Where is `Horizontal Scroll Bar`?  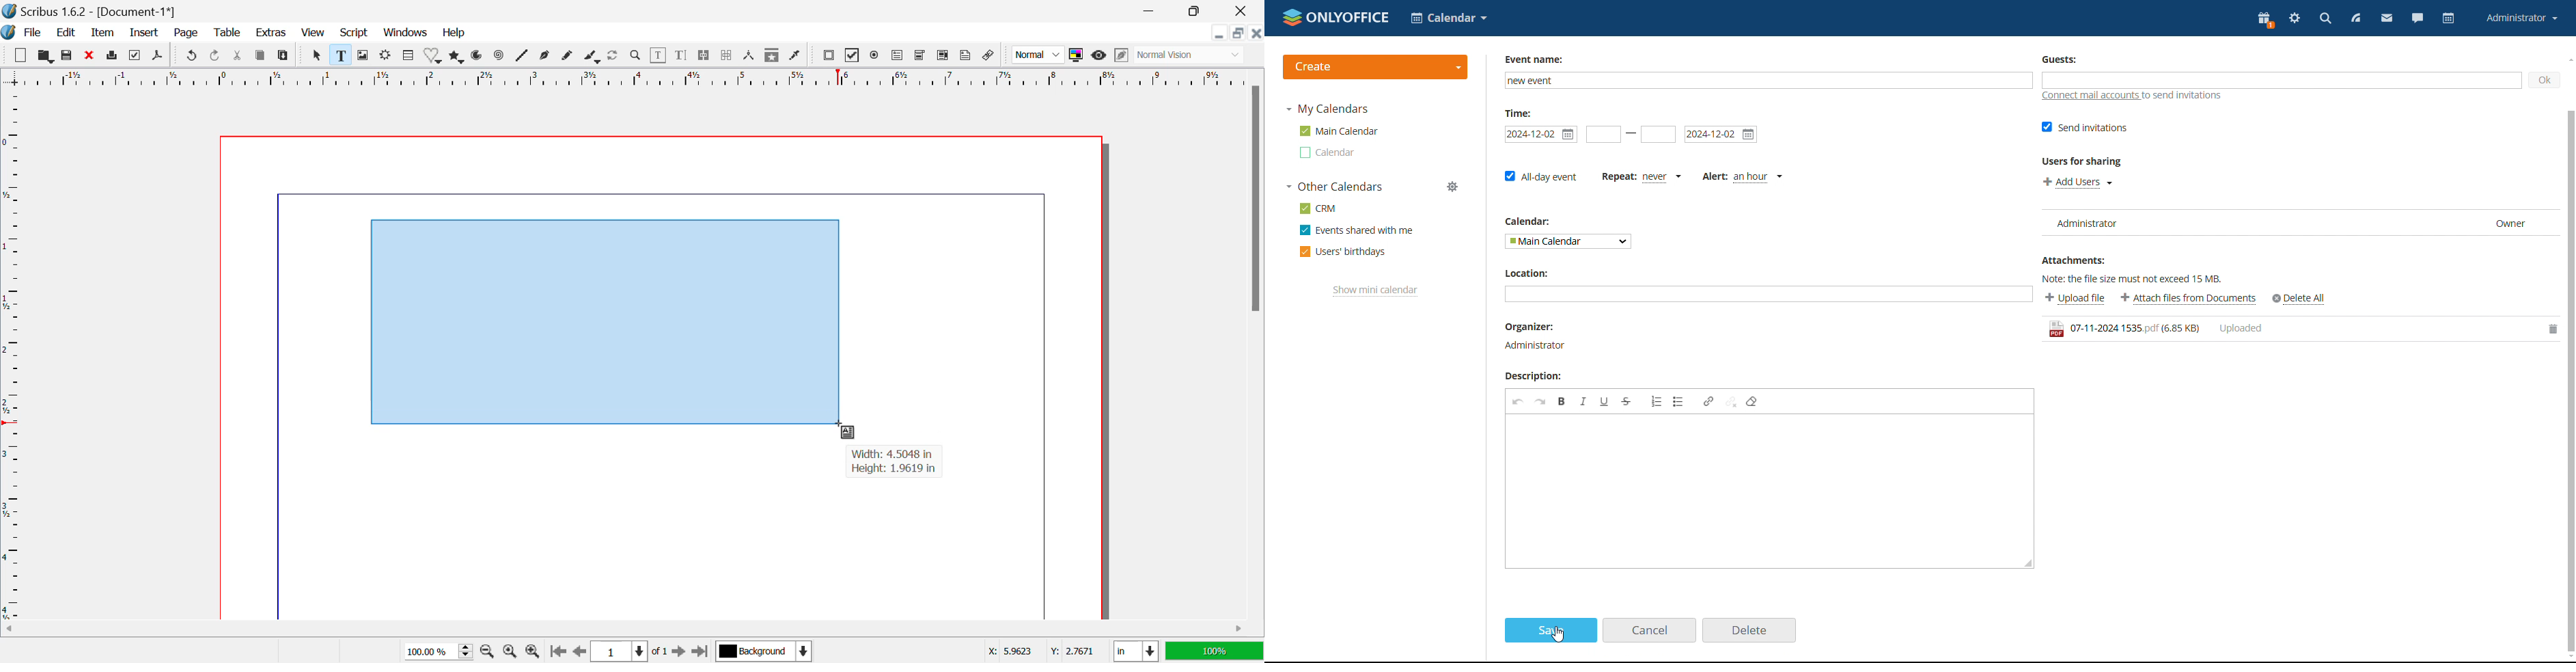
Horizontal Scroll Bar is located at coordinates (615, 629).